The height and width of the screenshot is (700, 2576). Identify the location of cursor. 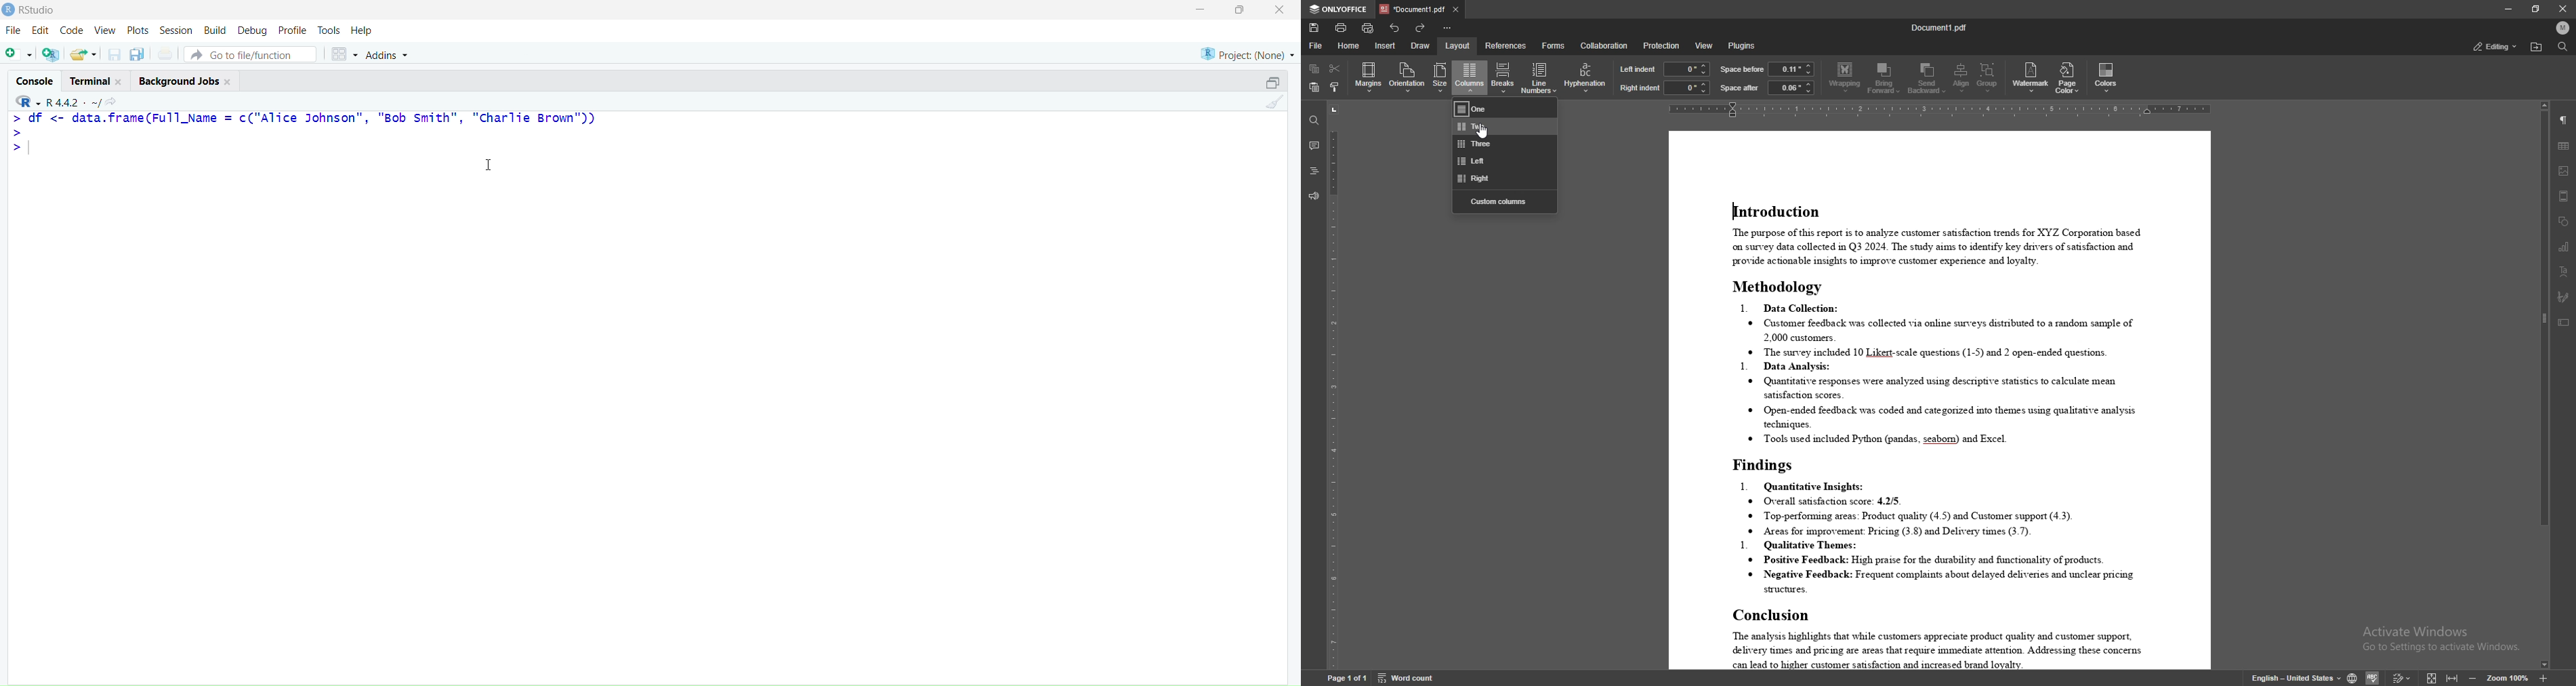
(1486, 134).